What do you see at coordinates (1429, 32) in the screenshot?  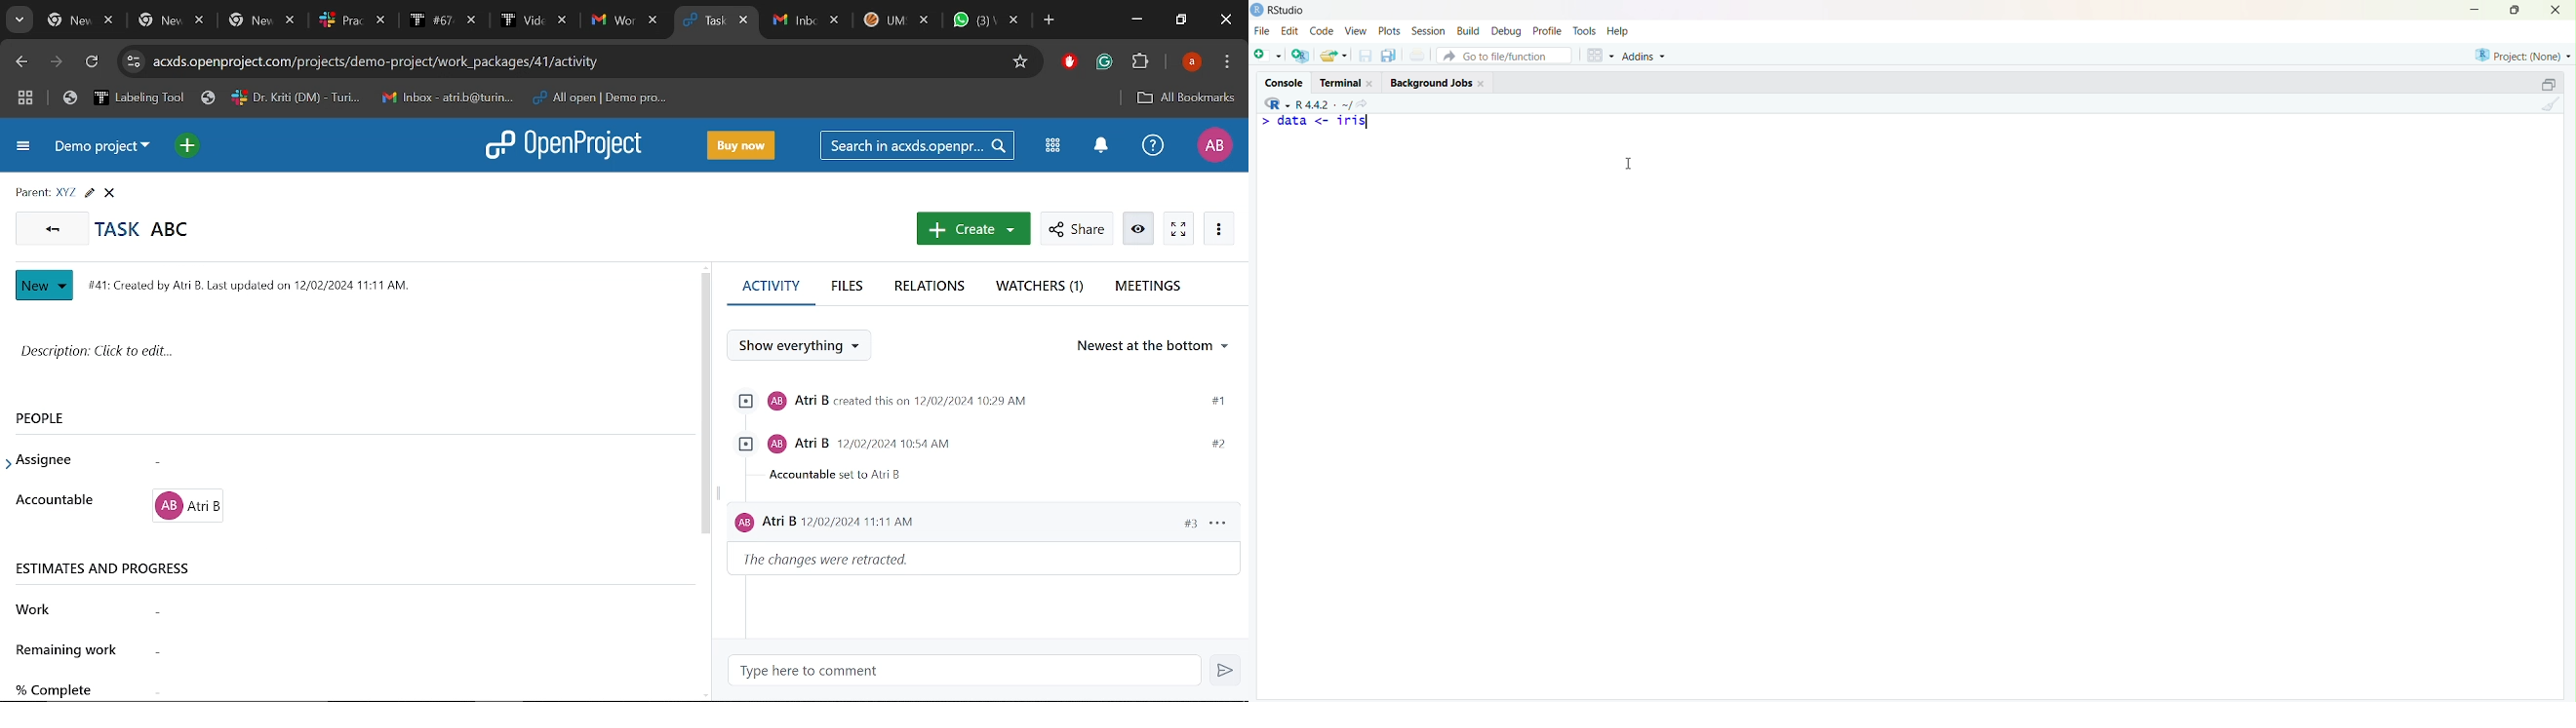 I see `Session` at bounding box center [1429, 32].